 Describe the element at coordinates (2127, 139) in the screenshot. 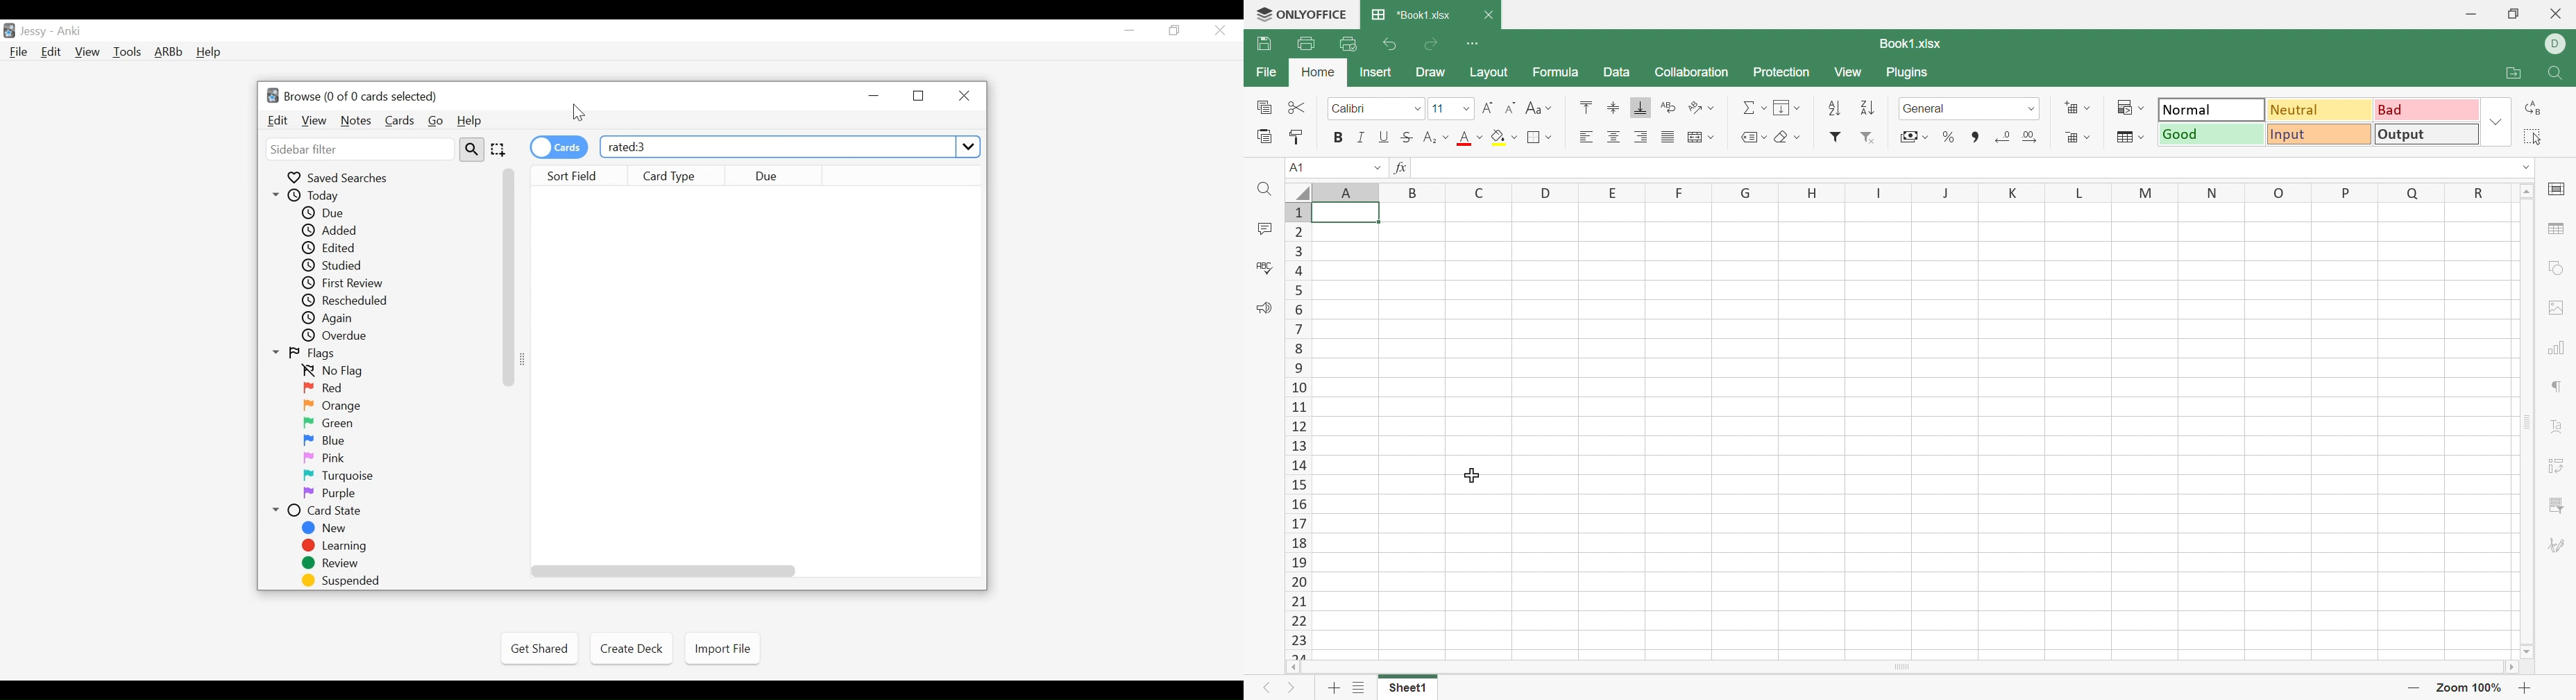

I see `Format as table template` at that location.